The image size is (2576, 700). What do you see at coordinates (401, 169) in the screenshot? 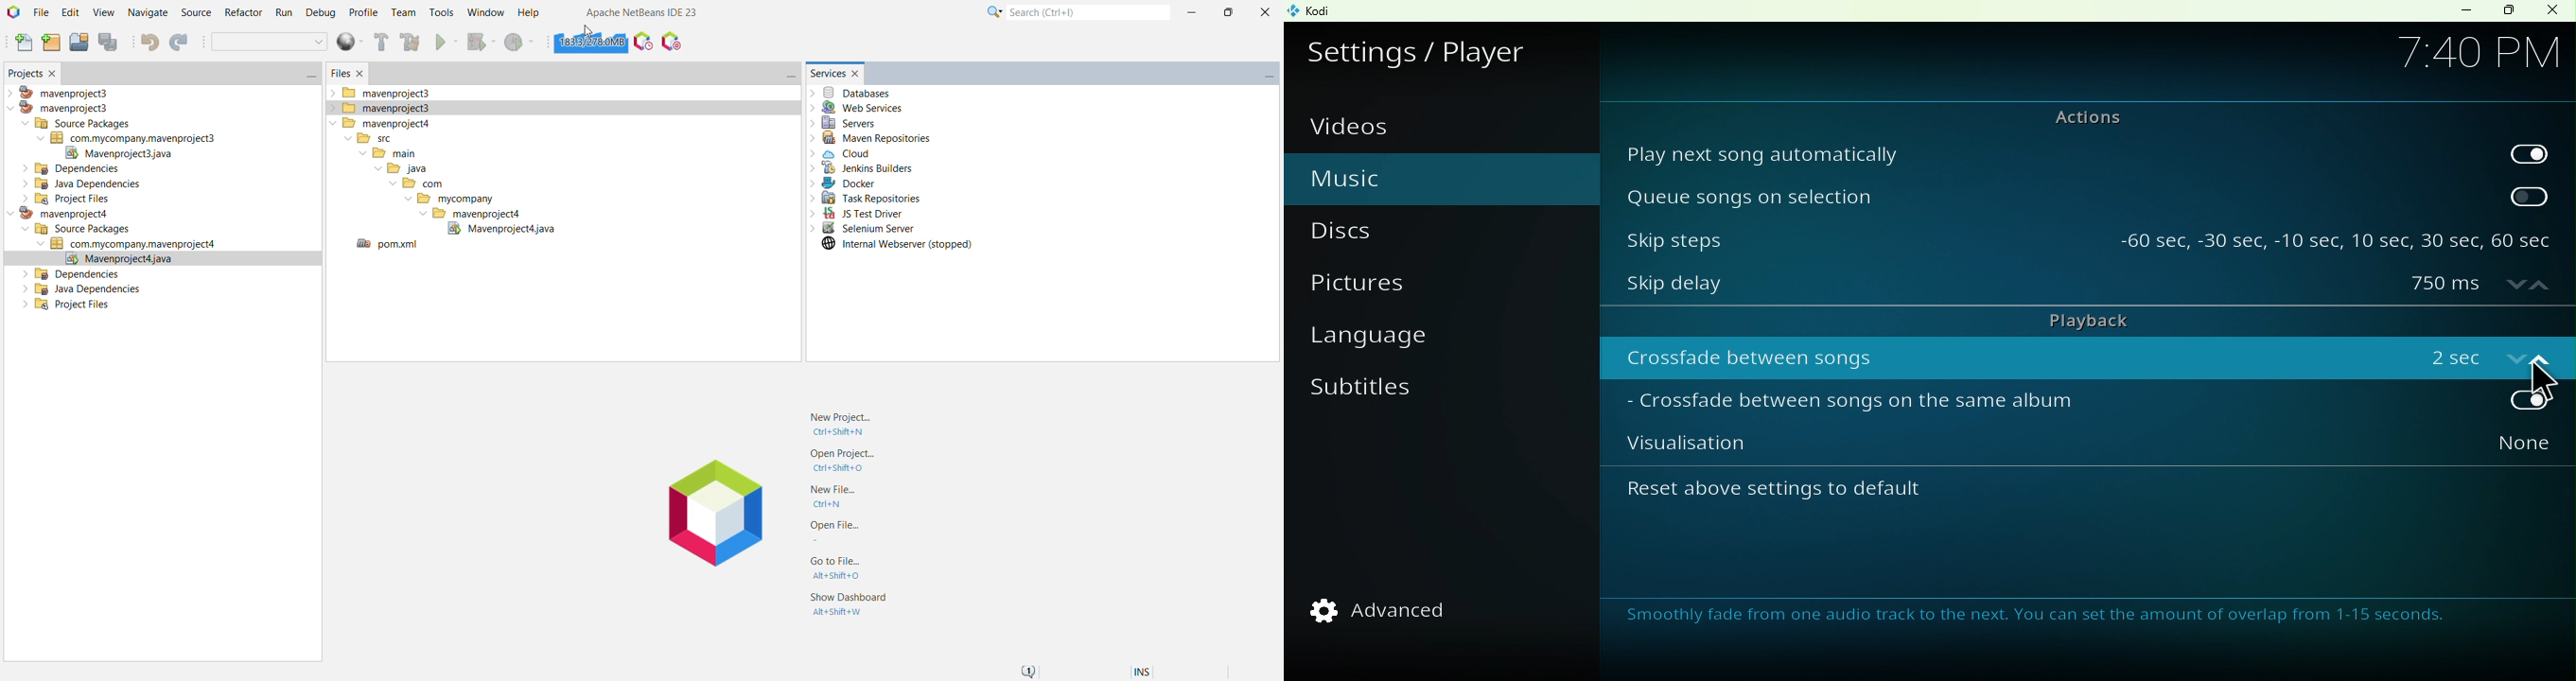
I see `java` at bounding box center [401, 169].